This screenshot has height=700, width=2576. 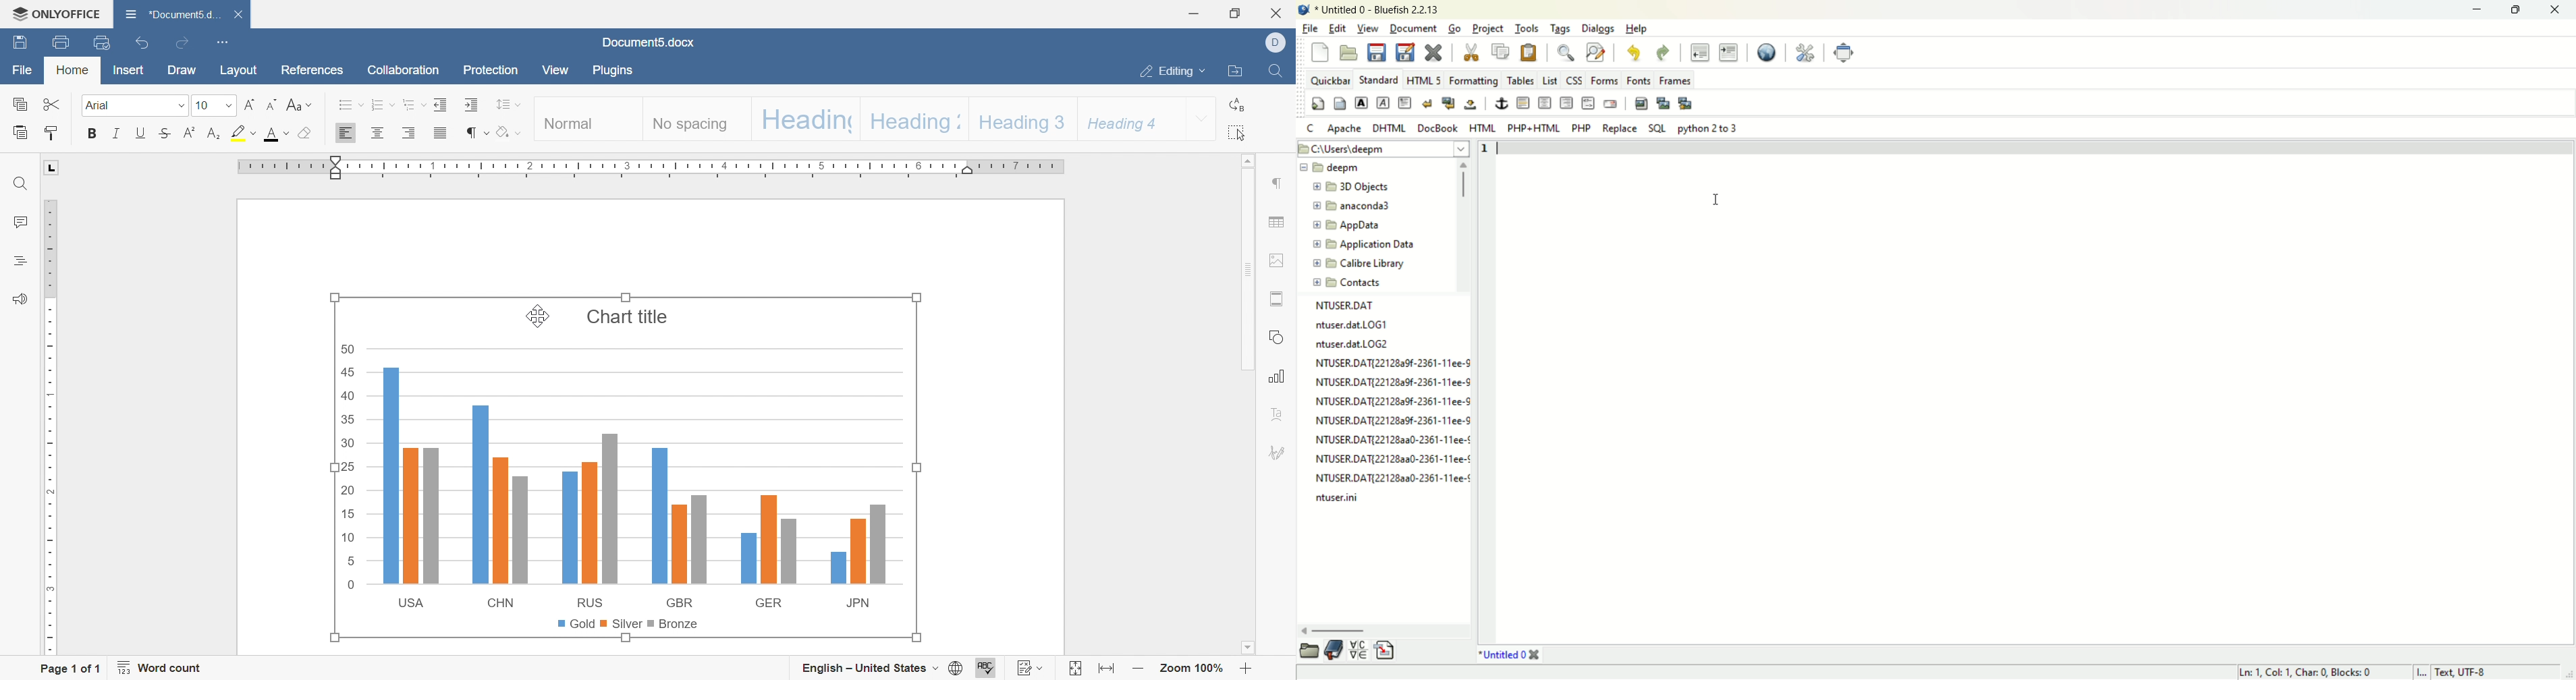 What do you see at coordinates (1599, 29) in the screenshot?
I see `dialogs` at bounding box center [1599, 29].